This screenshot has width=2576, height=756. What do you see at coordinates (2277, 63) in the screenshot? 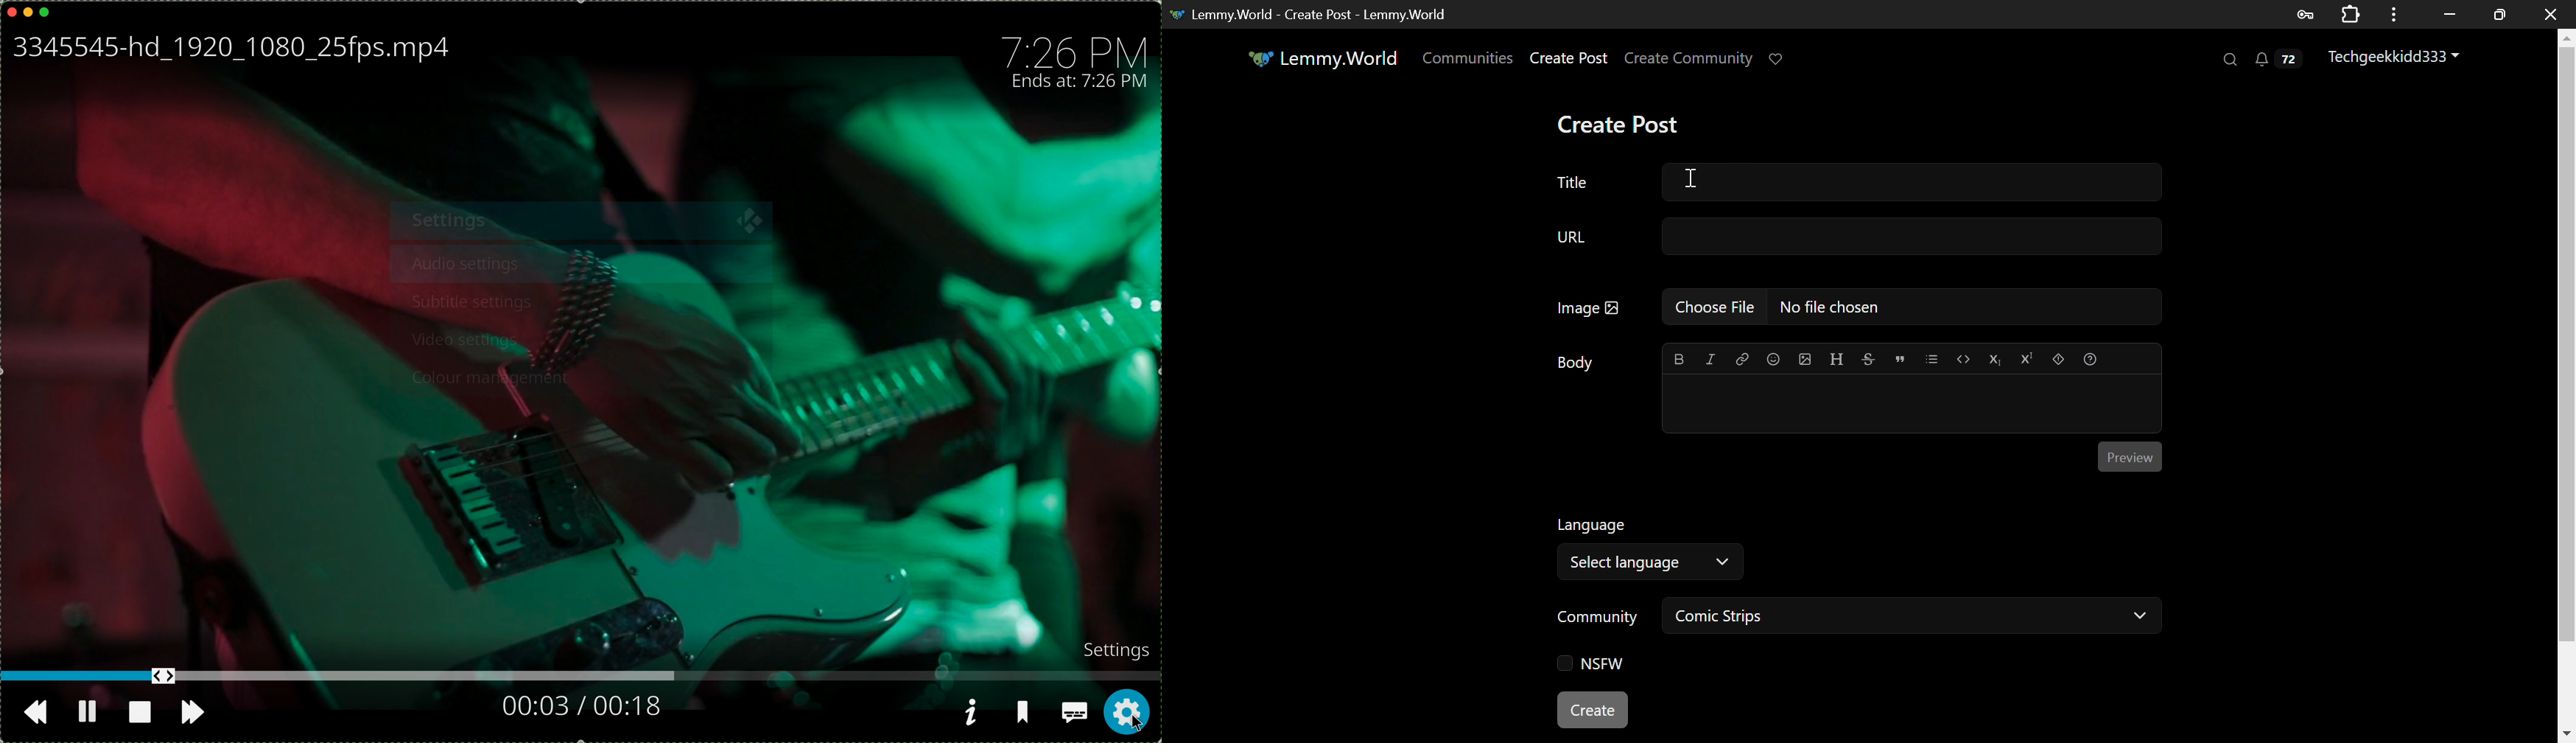
I see `Notifications` at bounding box center [2277, 63].